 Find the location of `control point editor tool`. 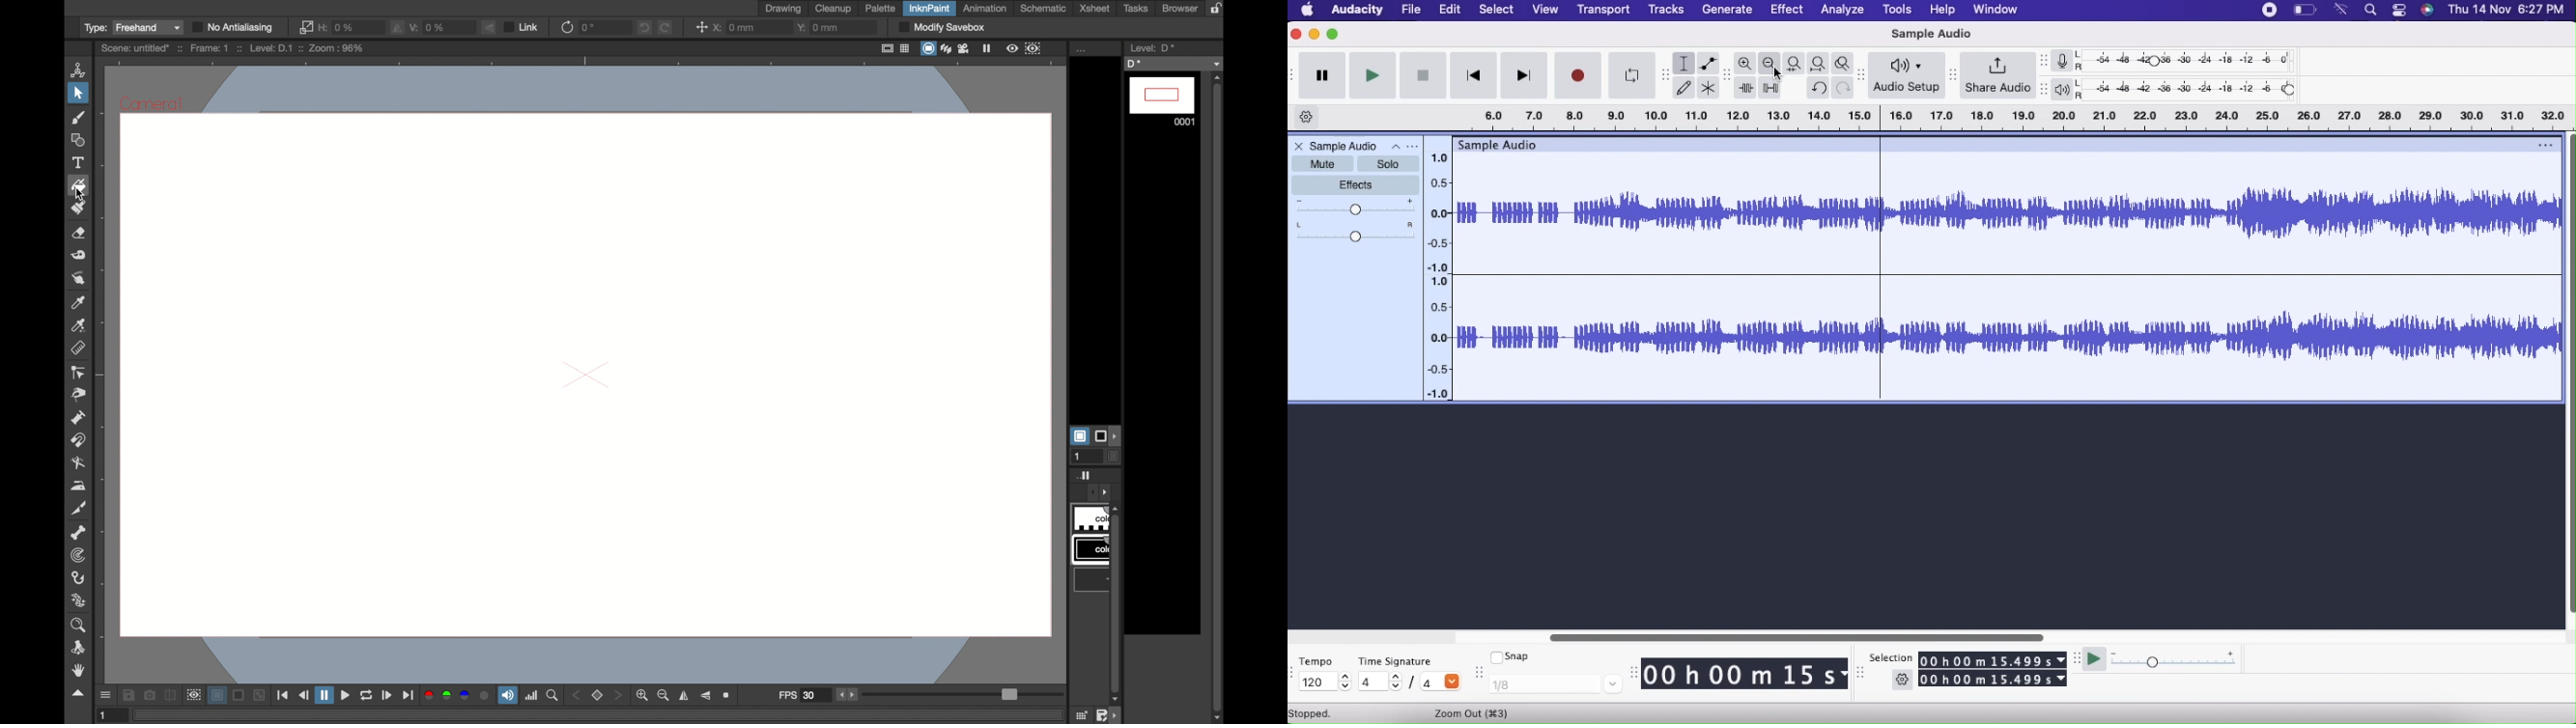

control point editor tool is located at coordinates (77, 372).